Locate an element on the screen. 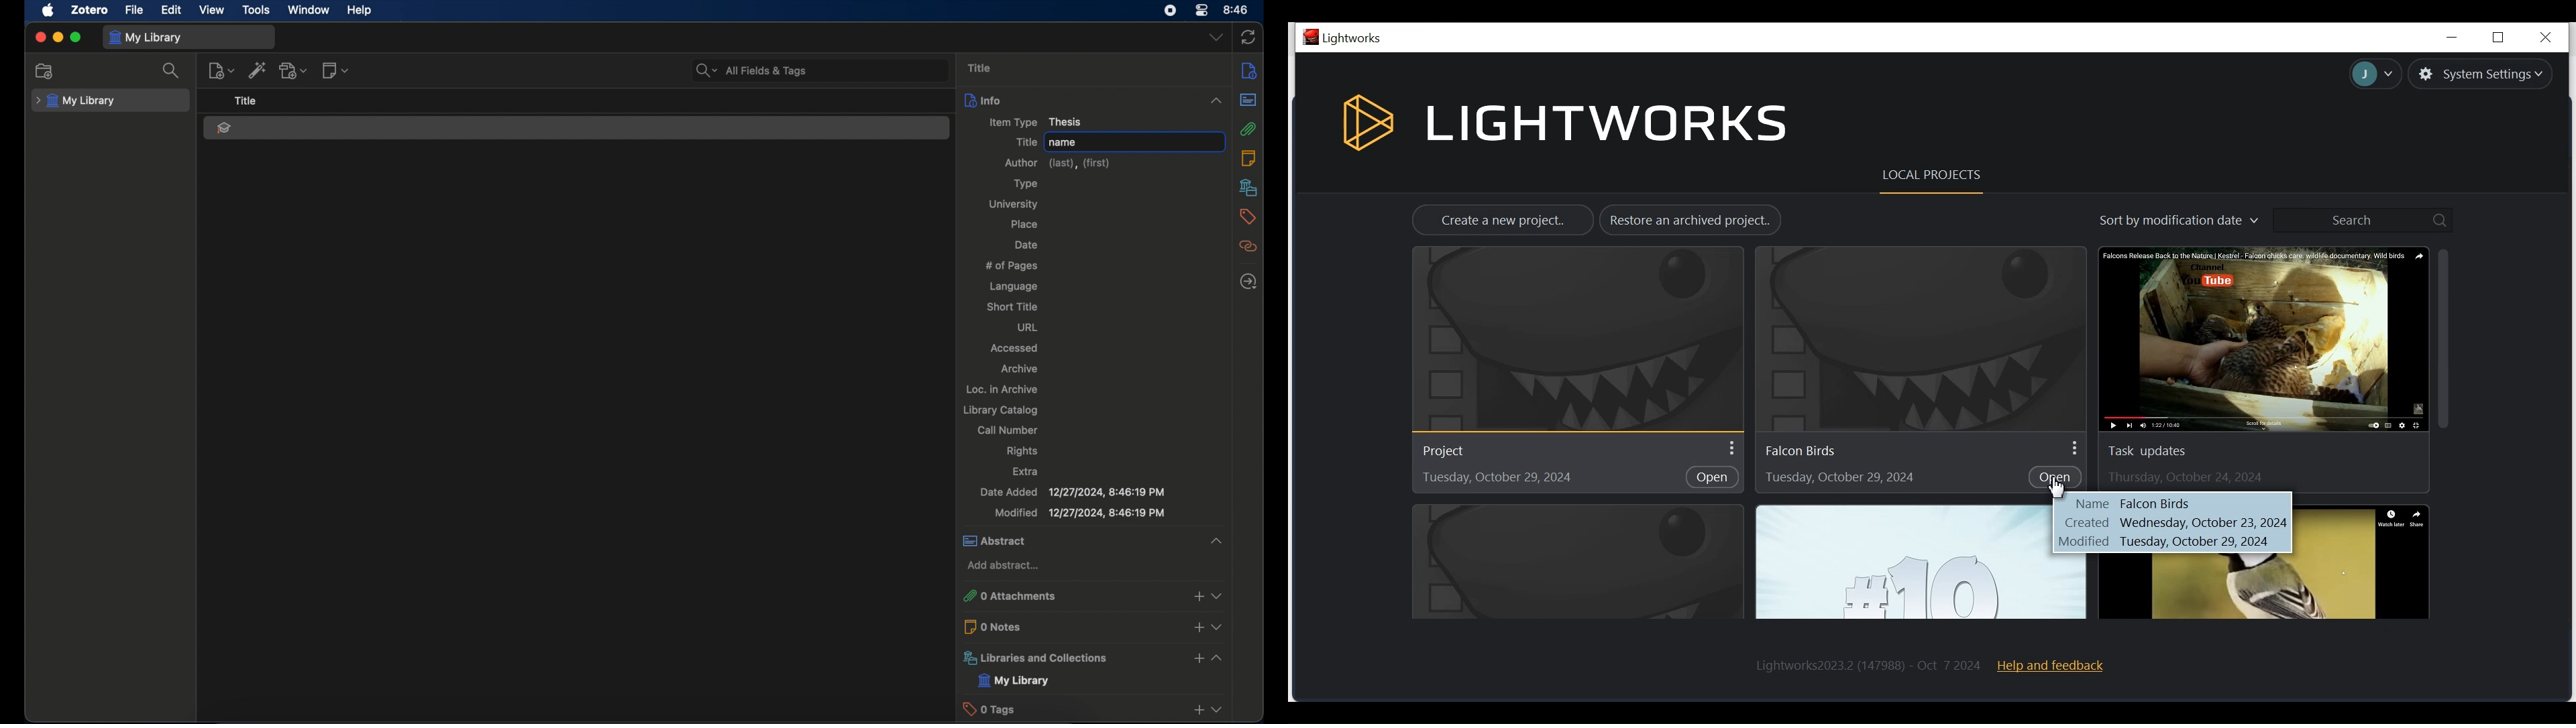 This screenshot has width=2576, height=728. dropdown is located at coordinates (1219, 709).